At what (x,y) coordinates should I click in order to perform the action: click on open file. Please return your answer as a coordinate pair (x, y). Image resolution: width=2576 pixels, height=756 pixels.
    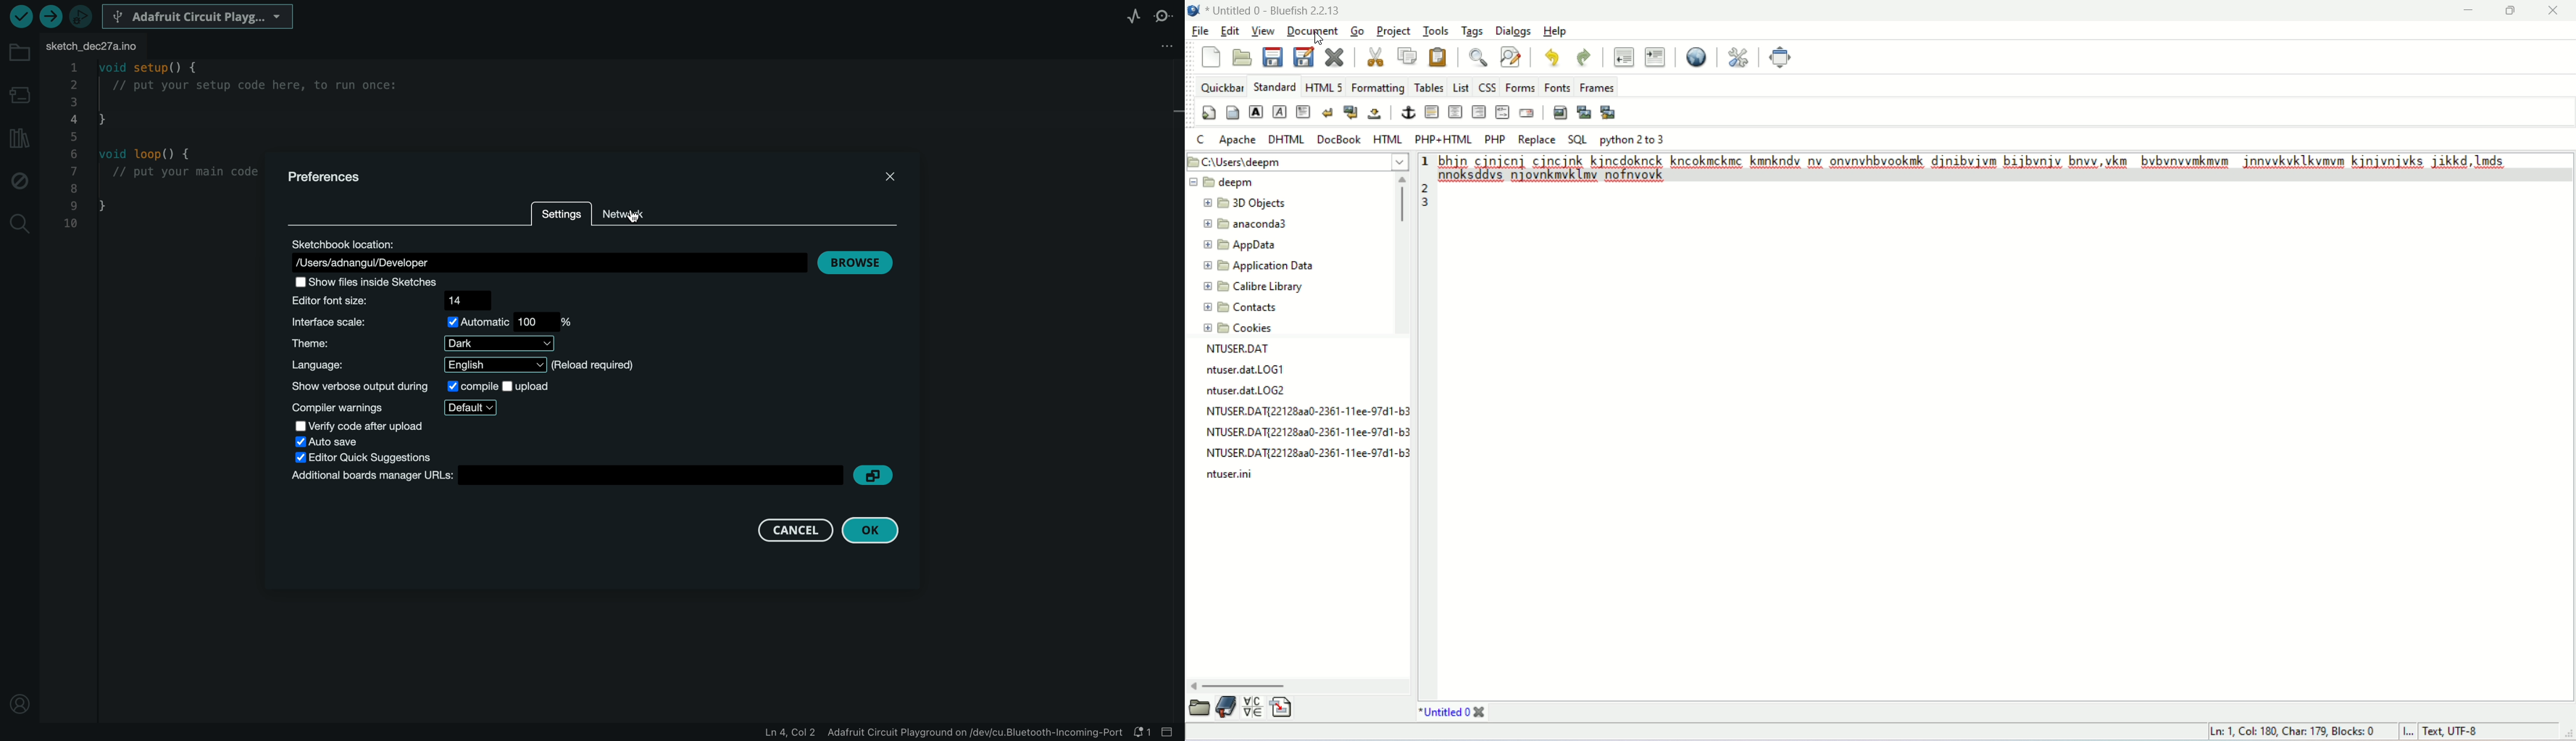
    Looking at the image, I should click on (1241, 57).